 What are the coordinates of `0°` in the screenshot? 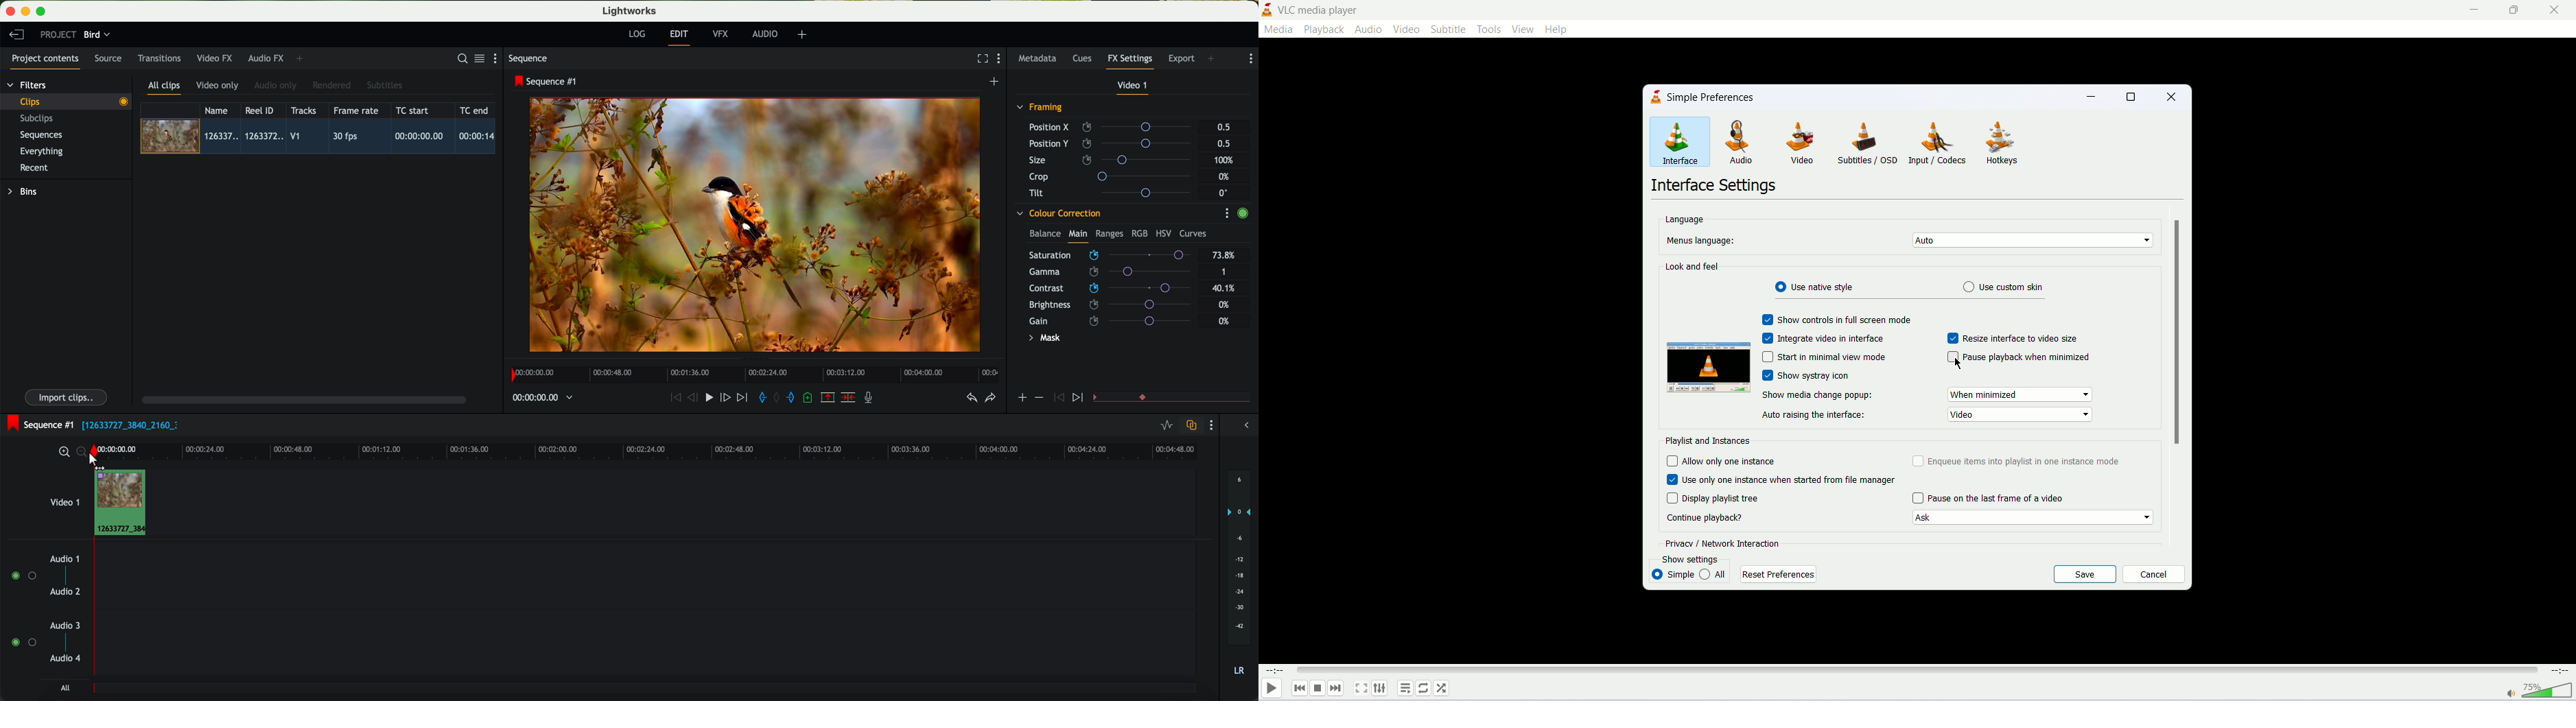 It's located at (1224, 192).